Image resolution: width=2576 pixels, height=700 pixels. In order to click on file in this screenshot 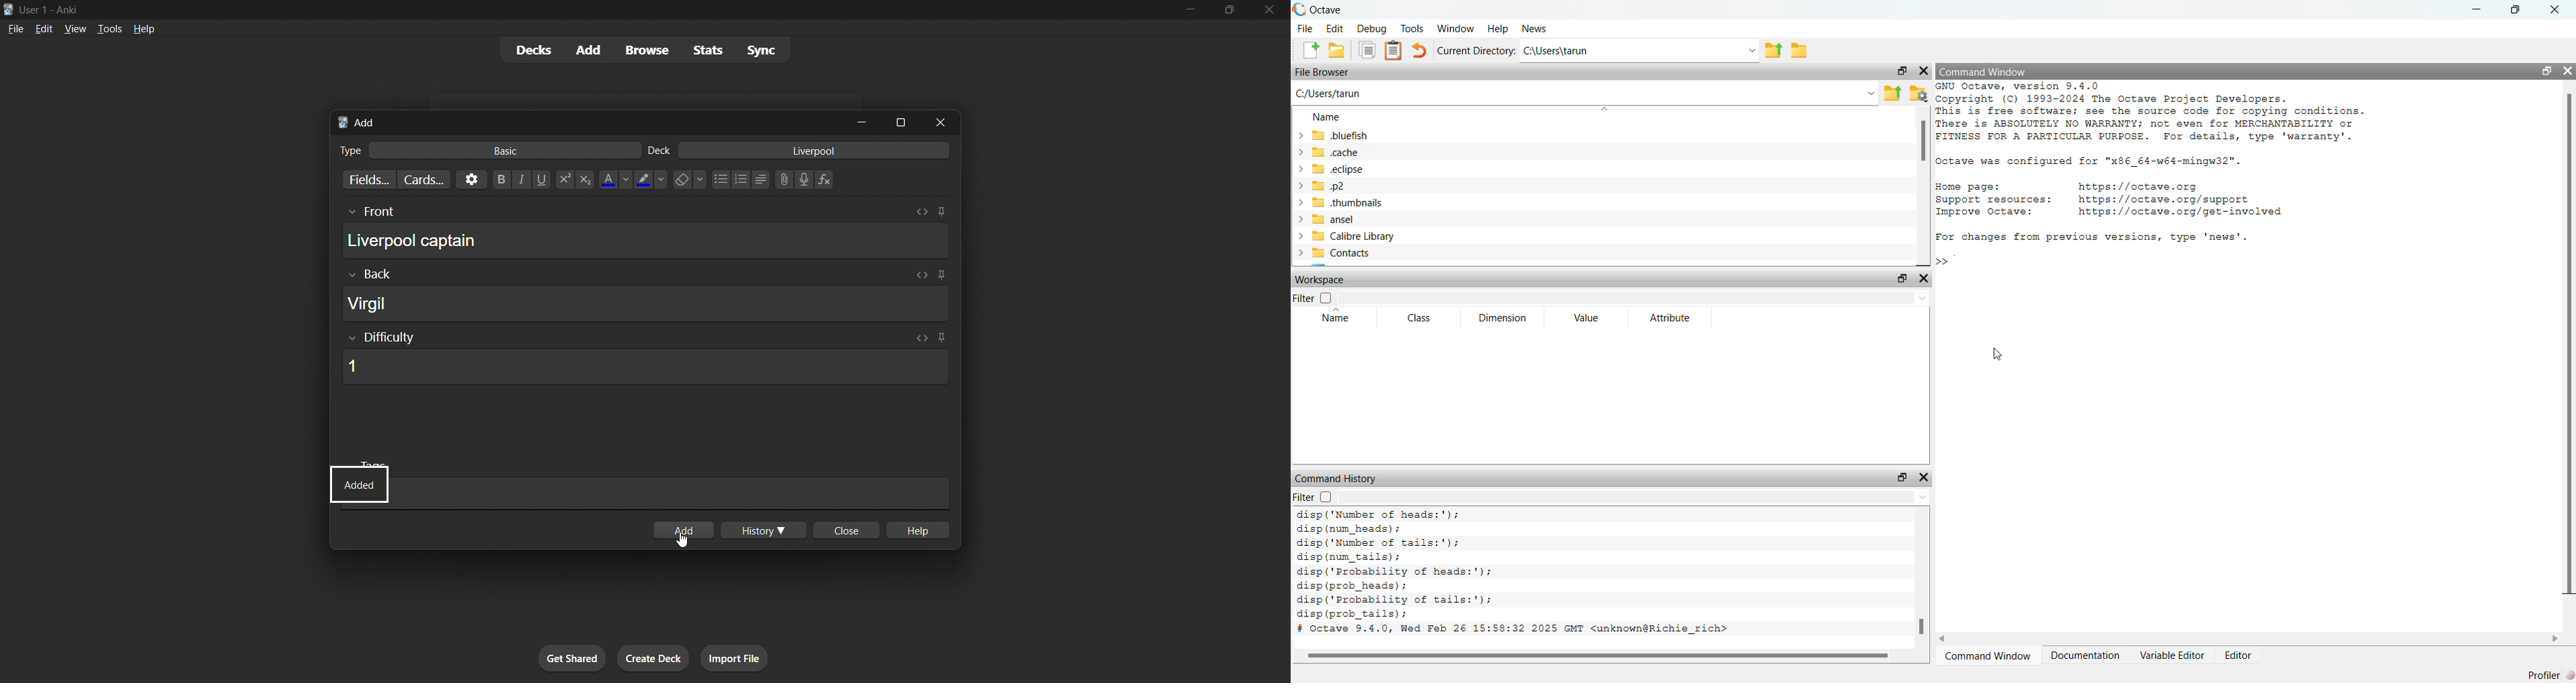, I will do `click(15, 28)`.